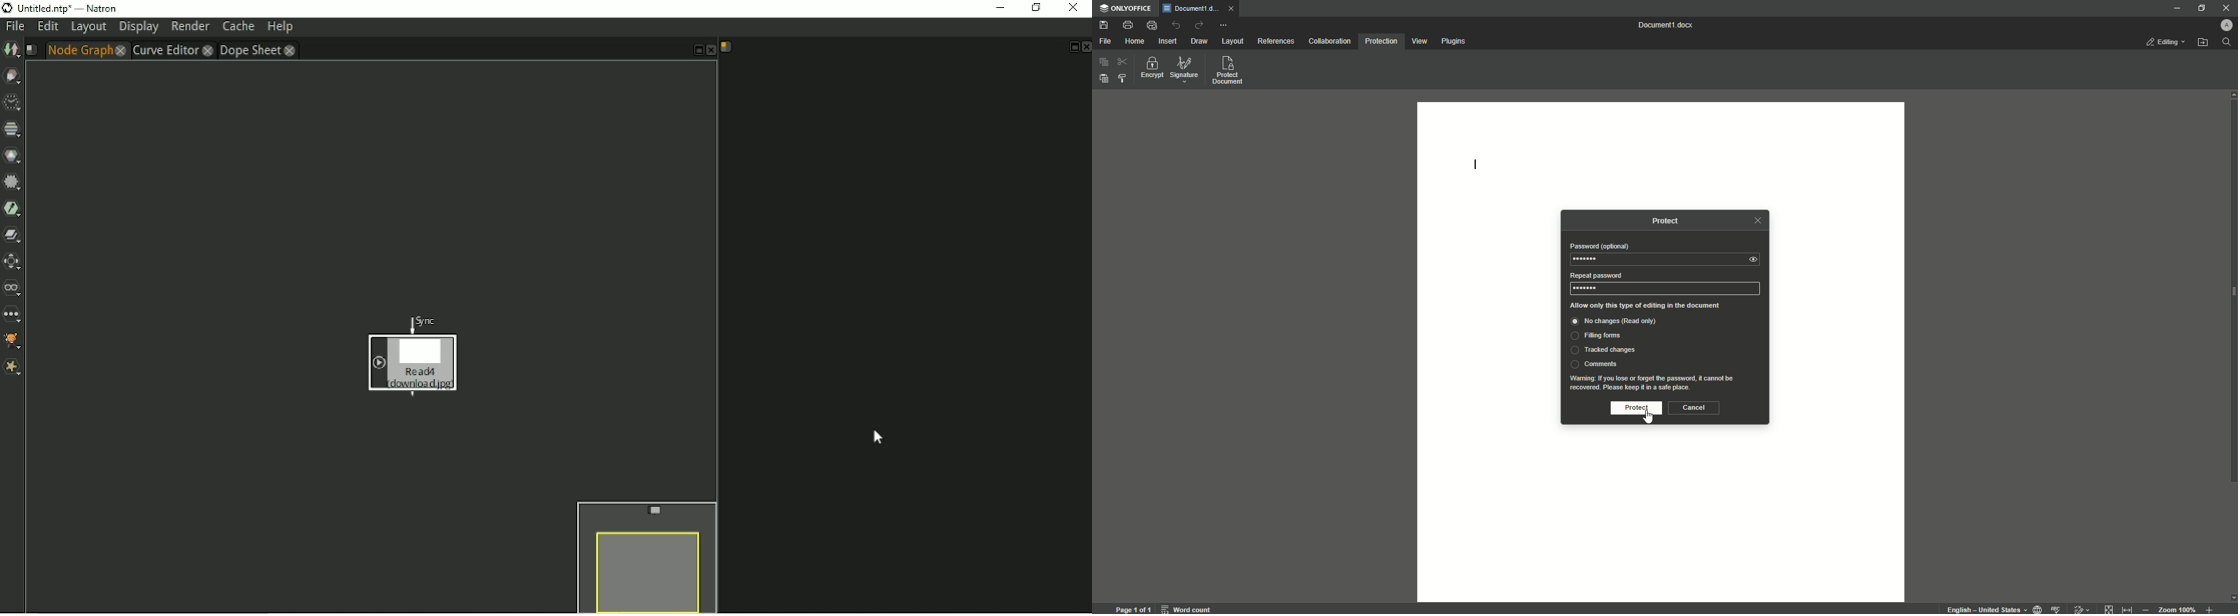 The height and width of the screenshot is (616, 2240). Describe the element at coordinates (1133, 607) in the screenshot. I see `page 1 of 1` at that location.